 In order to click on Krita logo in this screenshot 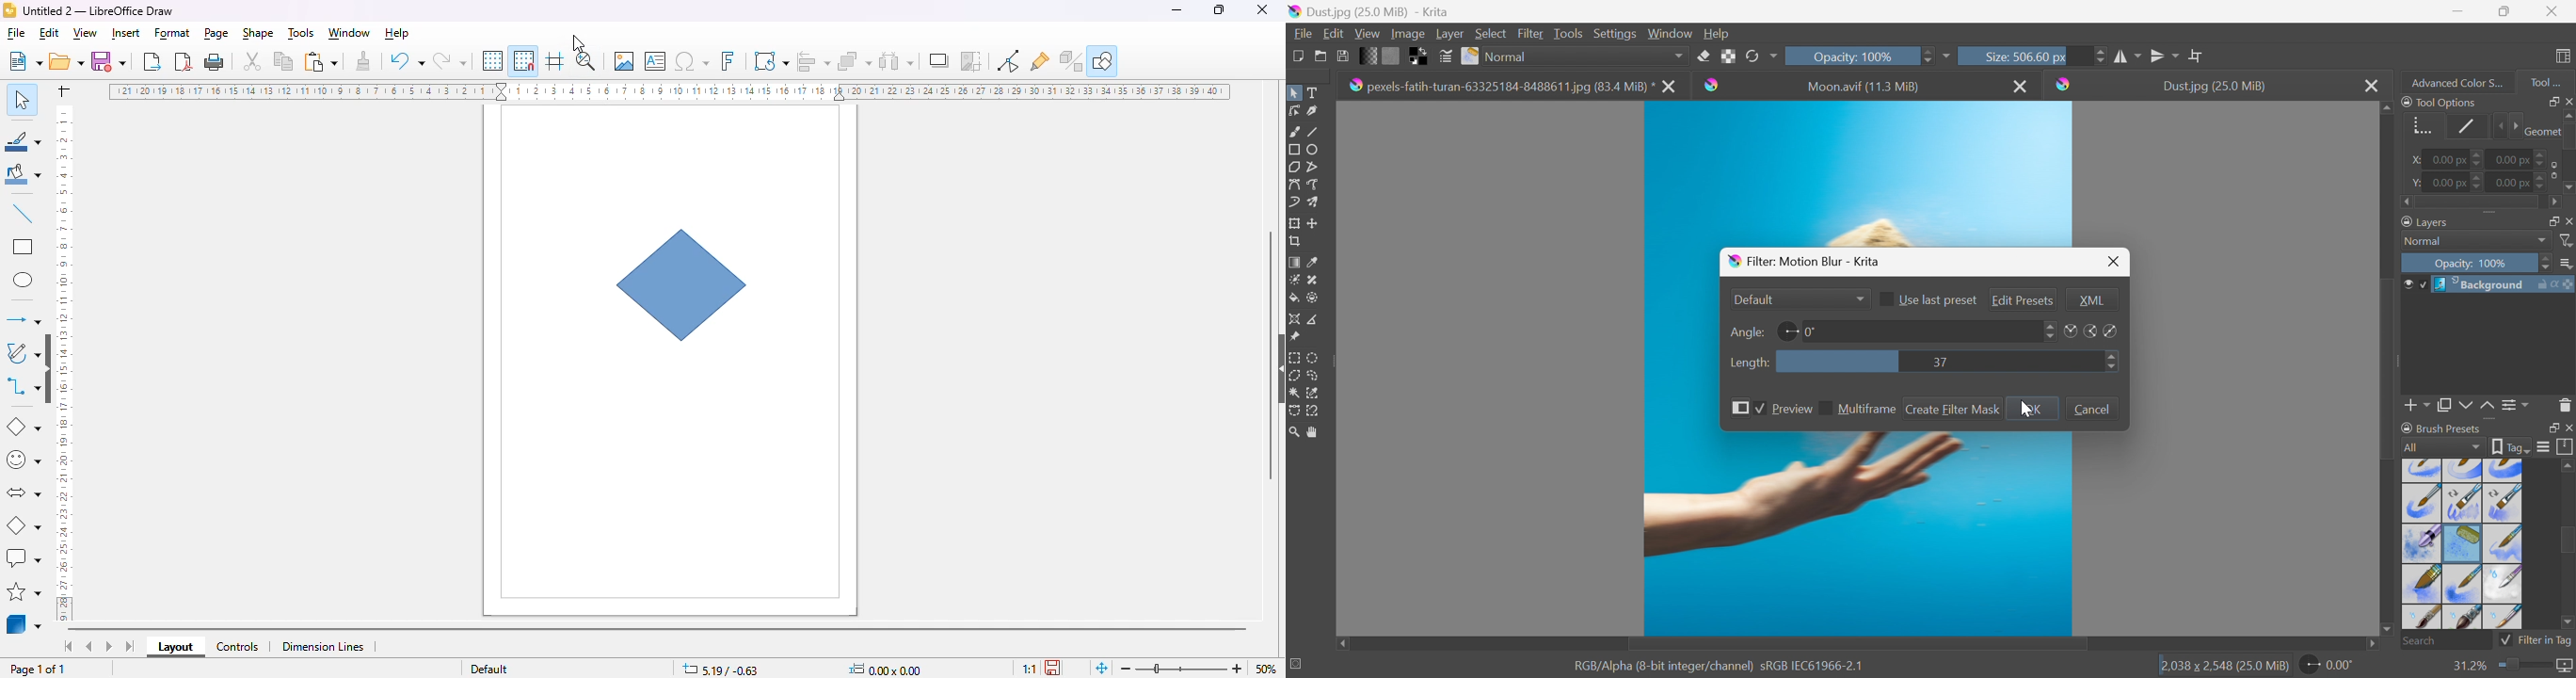, I will do `click(2064, 84)`.